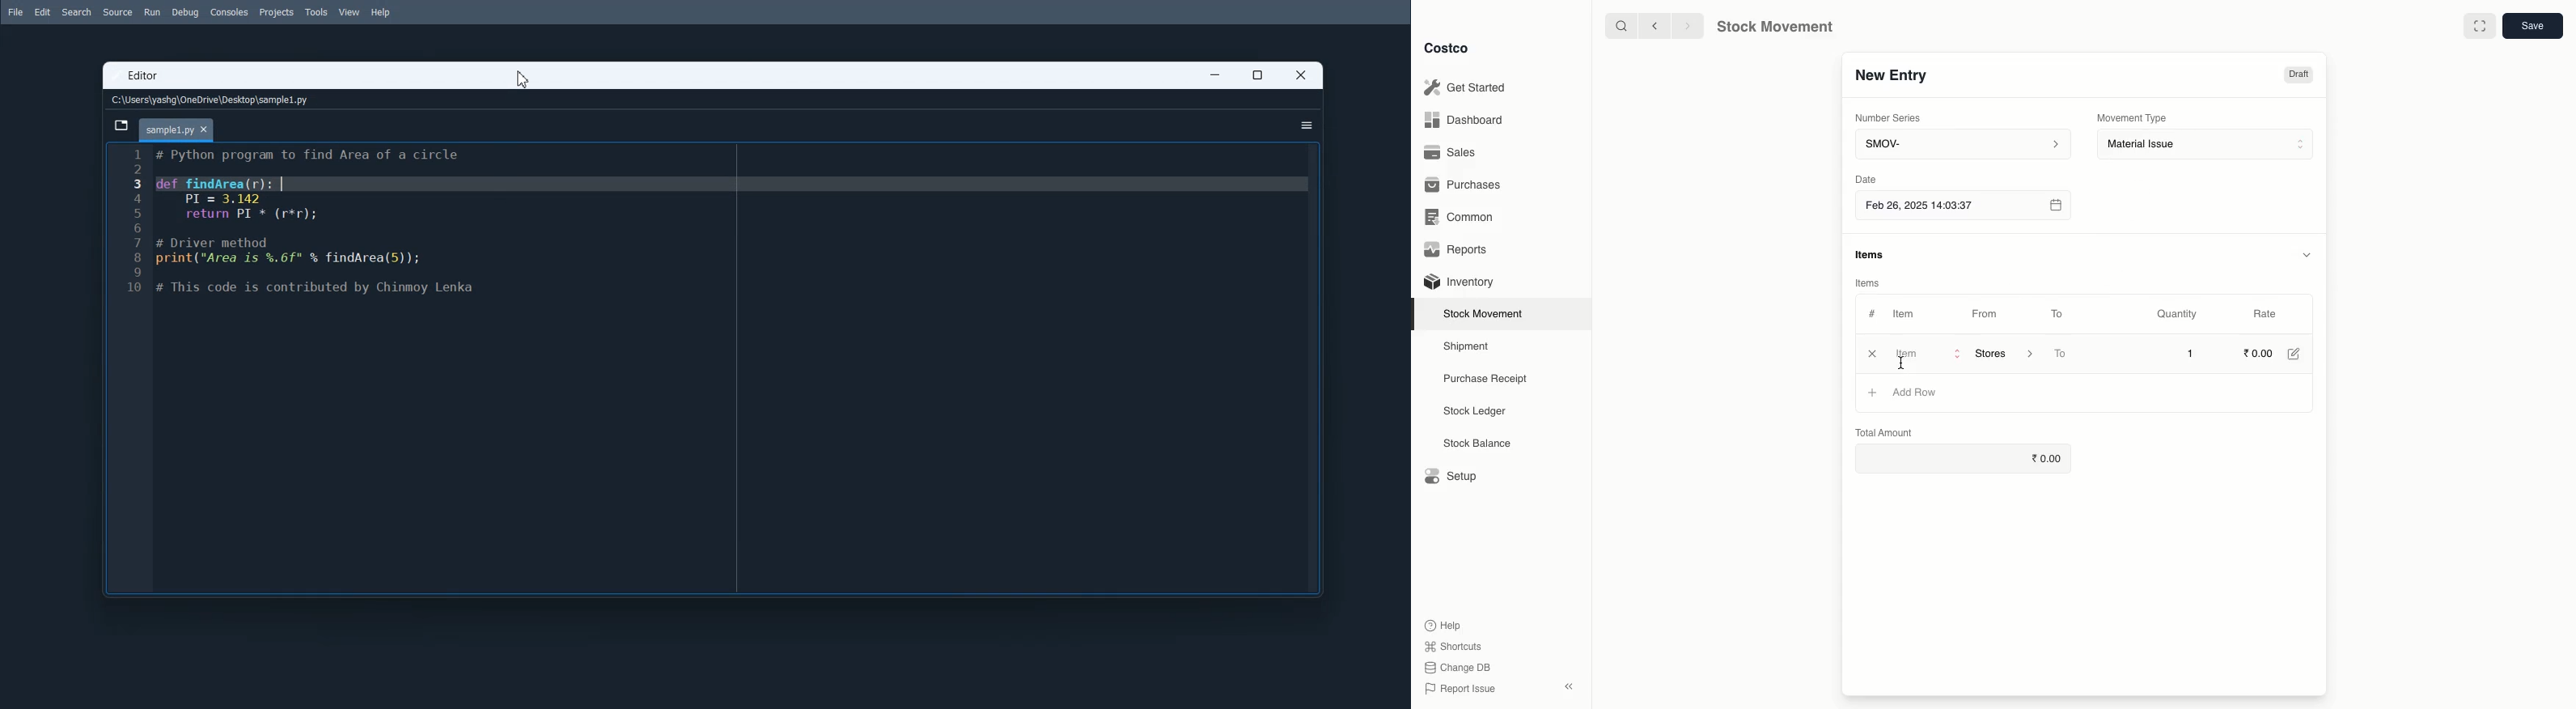  I want to click on Purchase Receipt, so click(1489, 378).